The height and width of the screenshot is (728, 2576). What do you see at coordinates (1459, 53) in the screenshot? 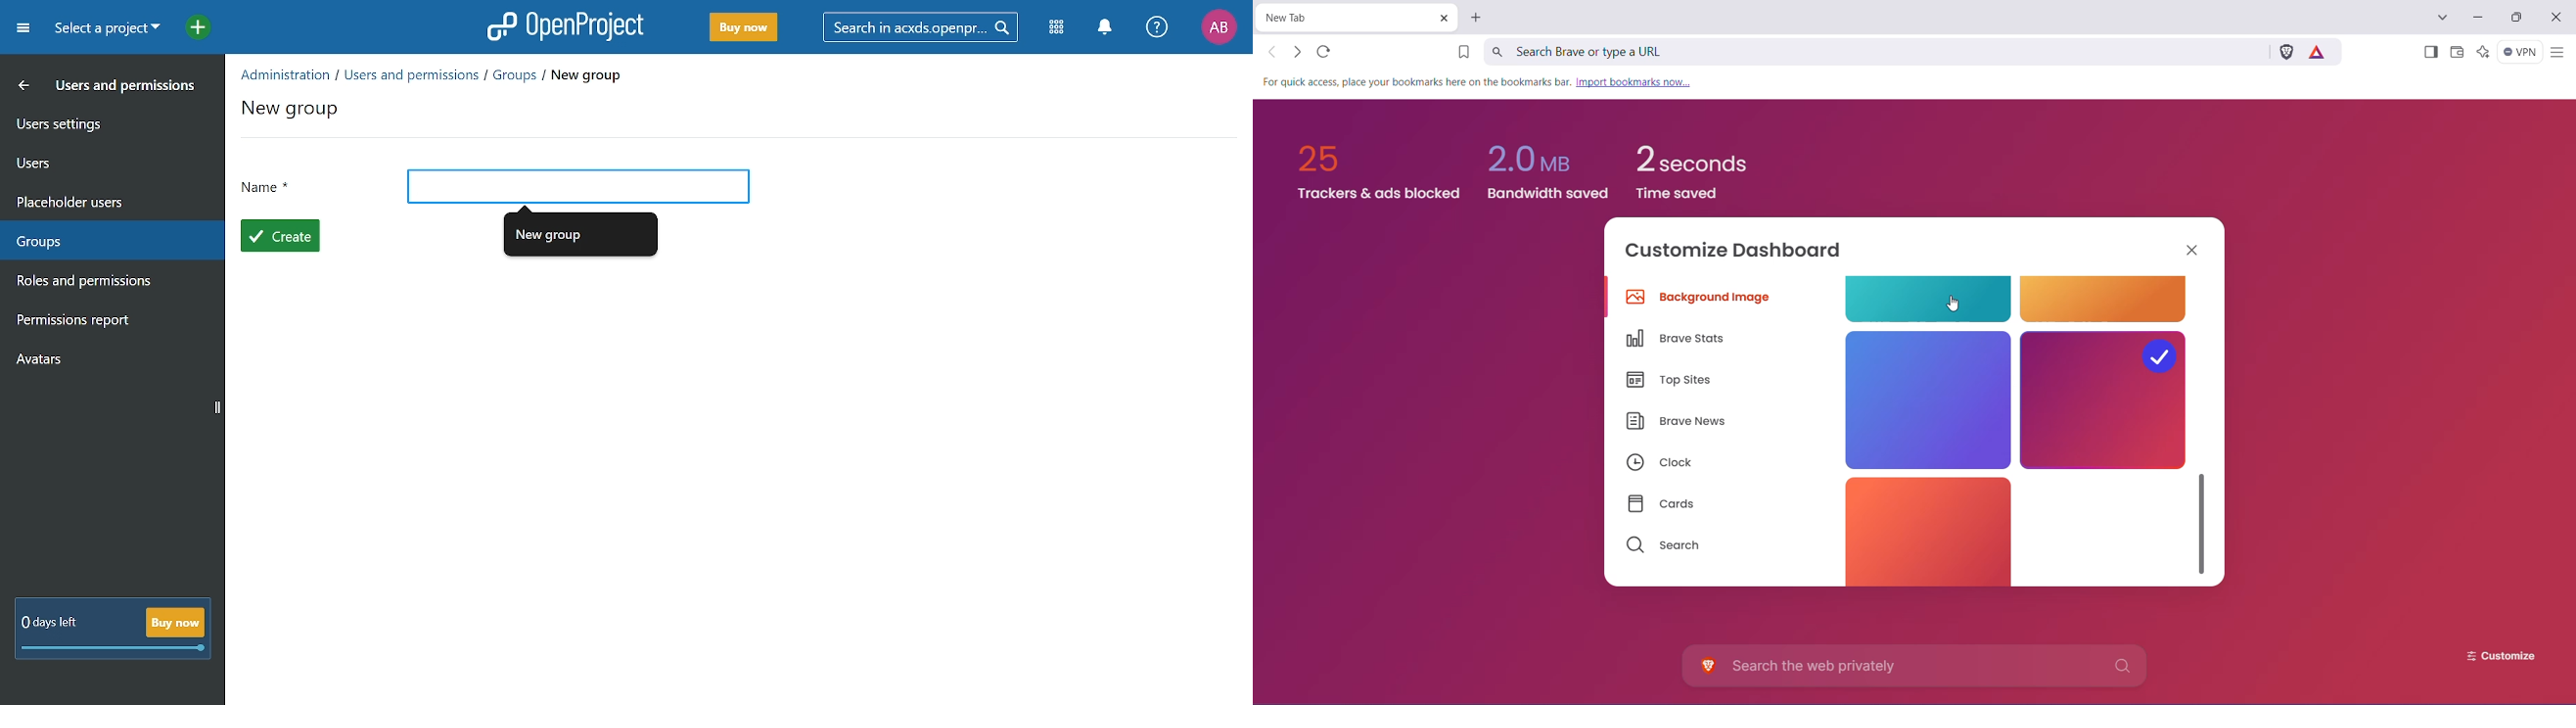
I see `Bookmark this Tab` at bounding box center [1459, 53].